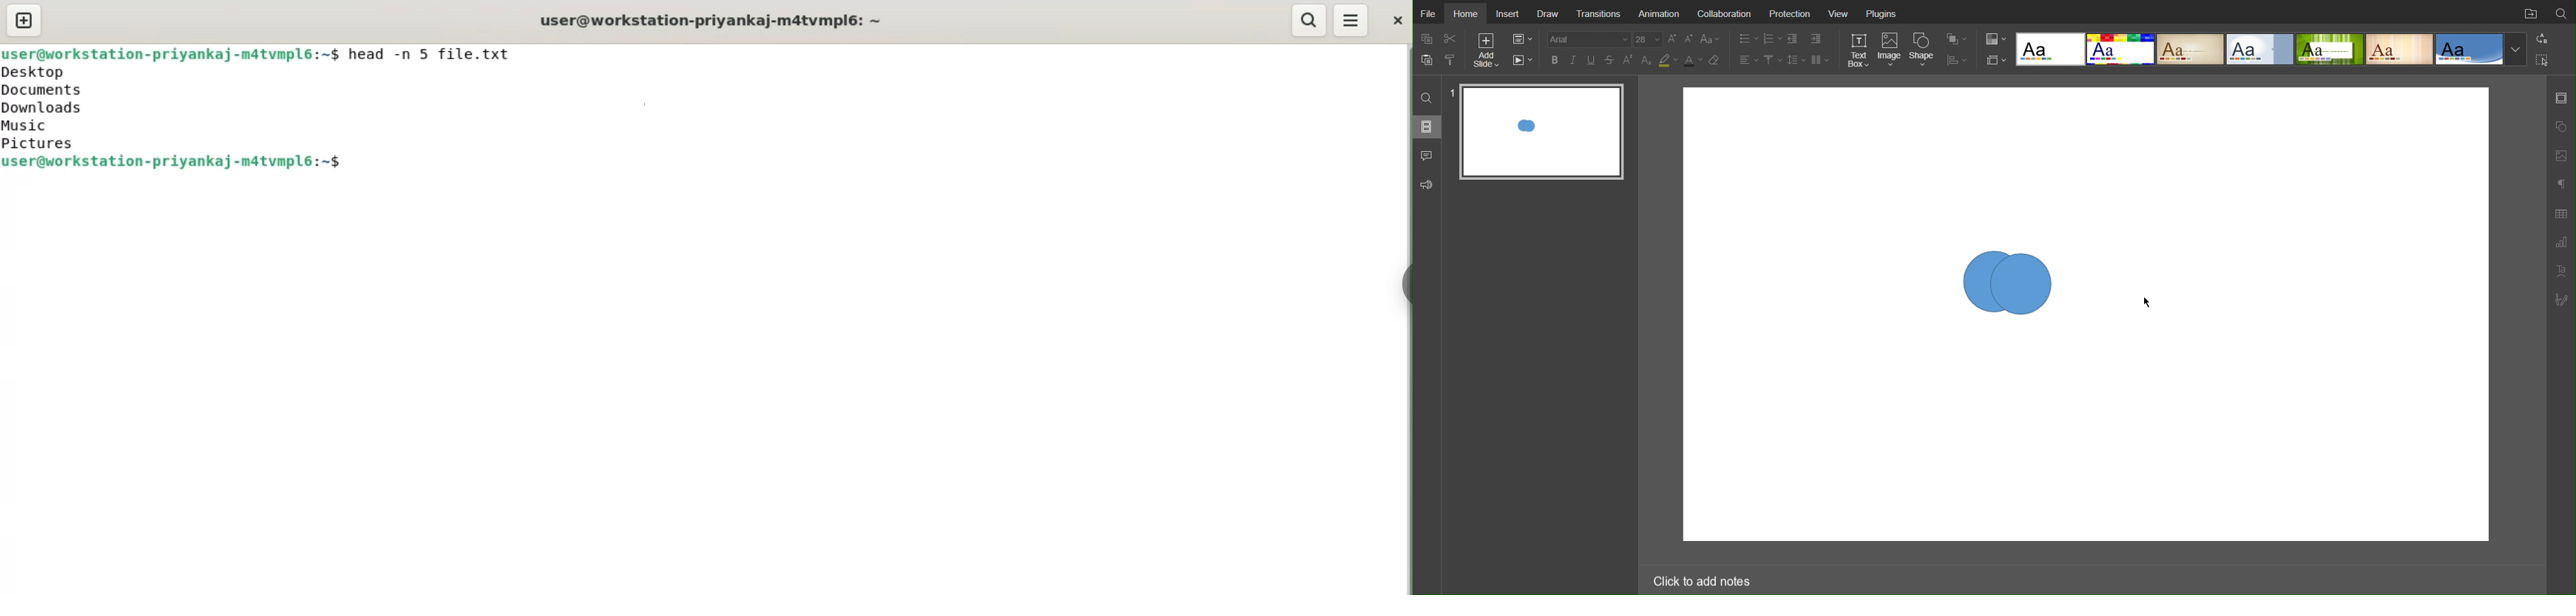 Image resolution: width=2576 pixels, height=616 pixels. Describe the element at coordinates (1883, 15) in the screenshot. I see `Plugins` at that location.